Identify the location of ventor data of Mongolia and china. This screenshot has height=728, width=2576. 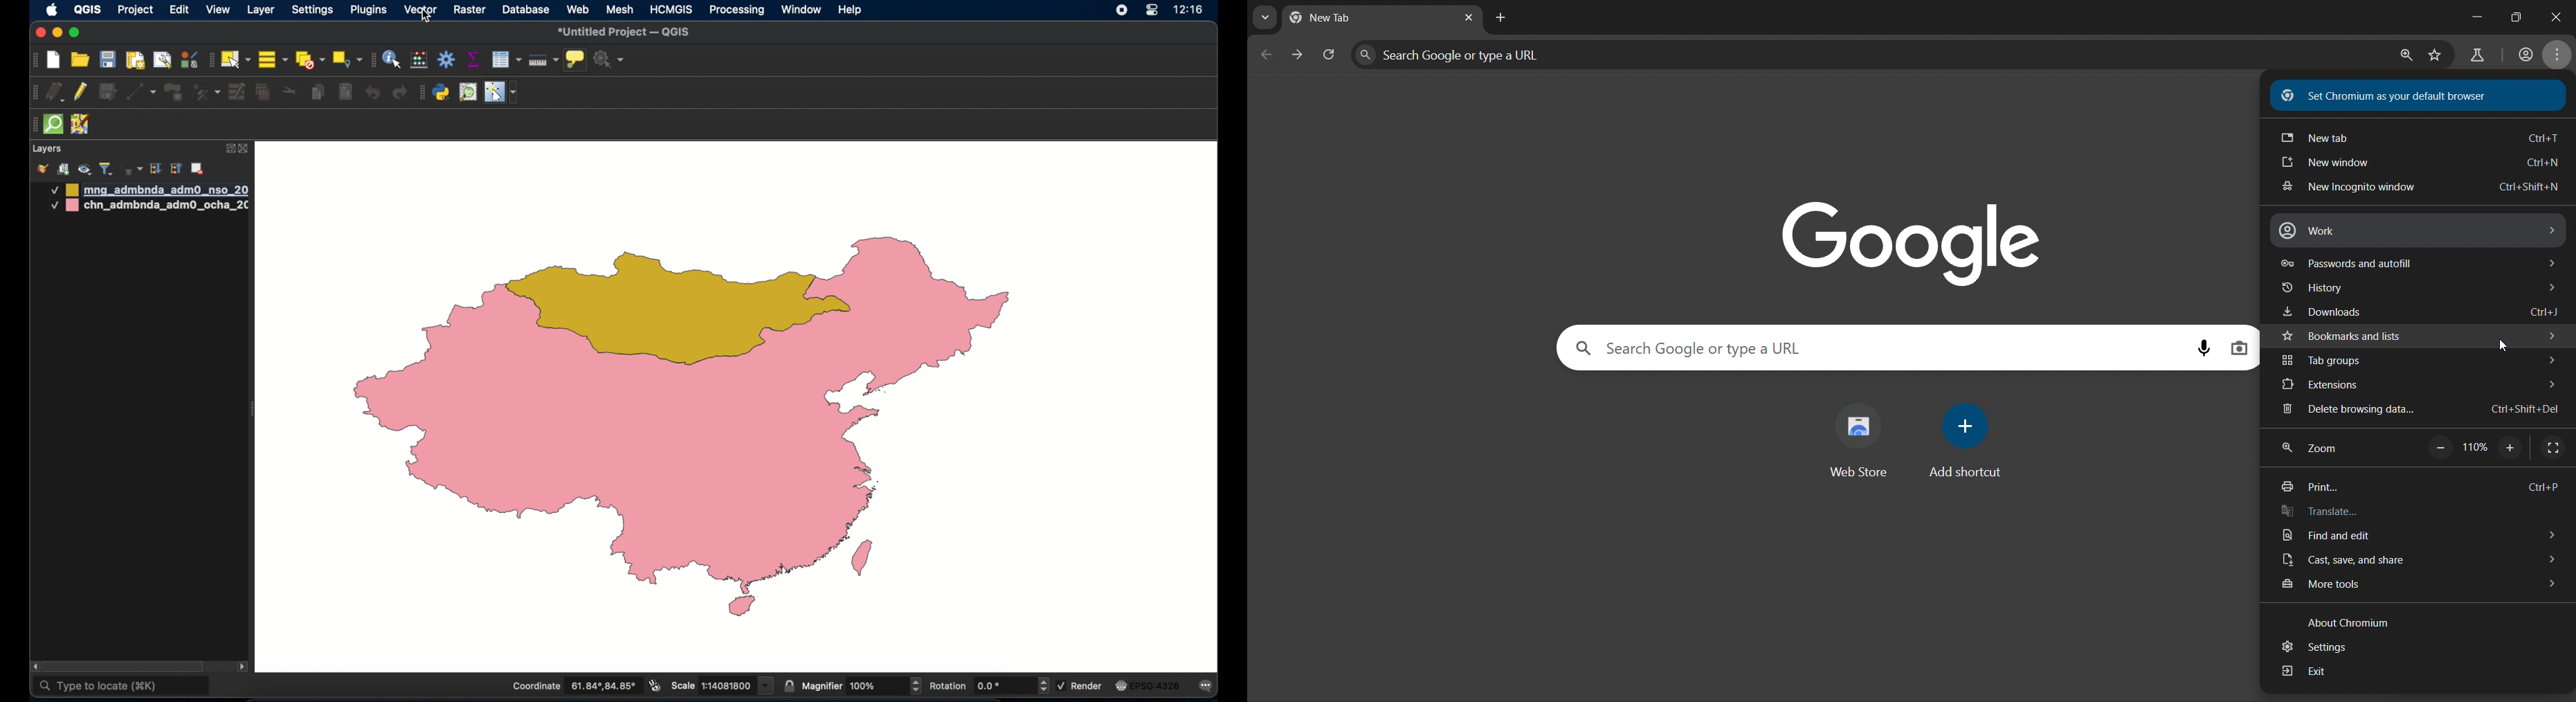
(698, 427).